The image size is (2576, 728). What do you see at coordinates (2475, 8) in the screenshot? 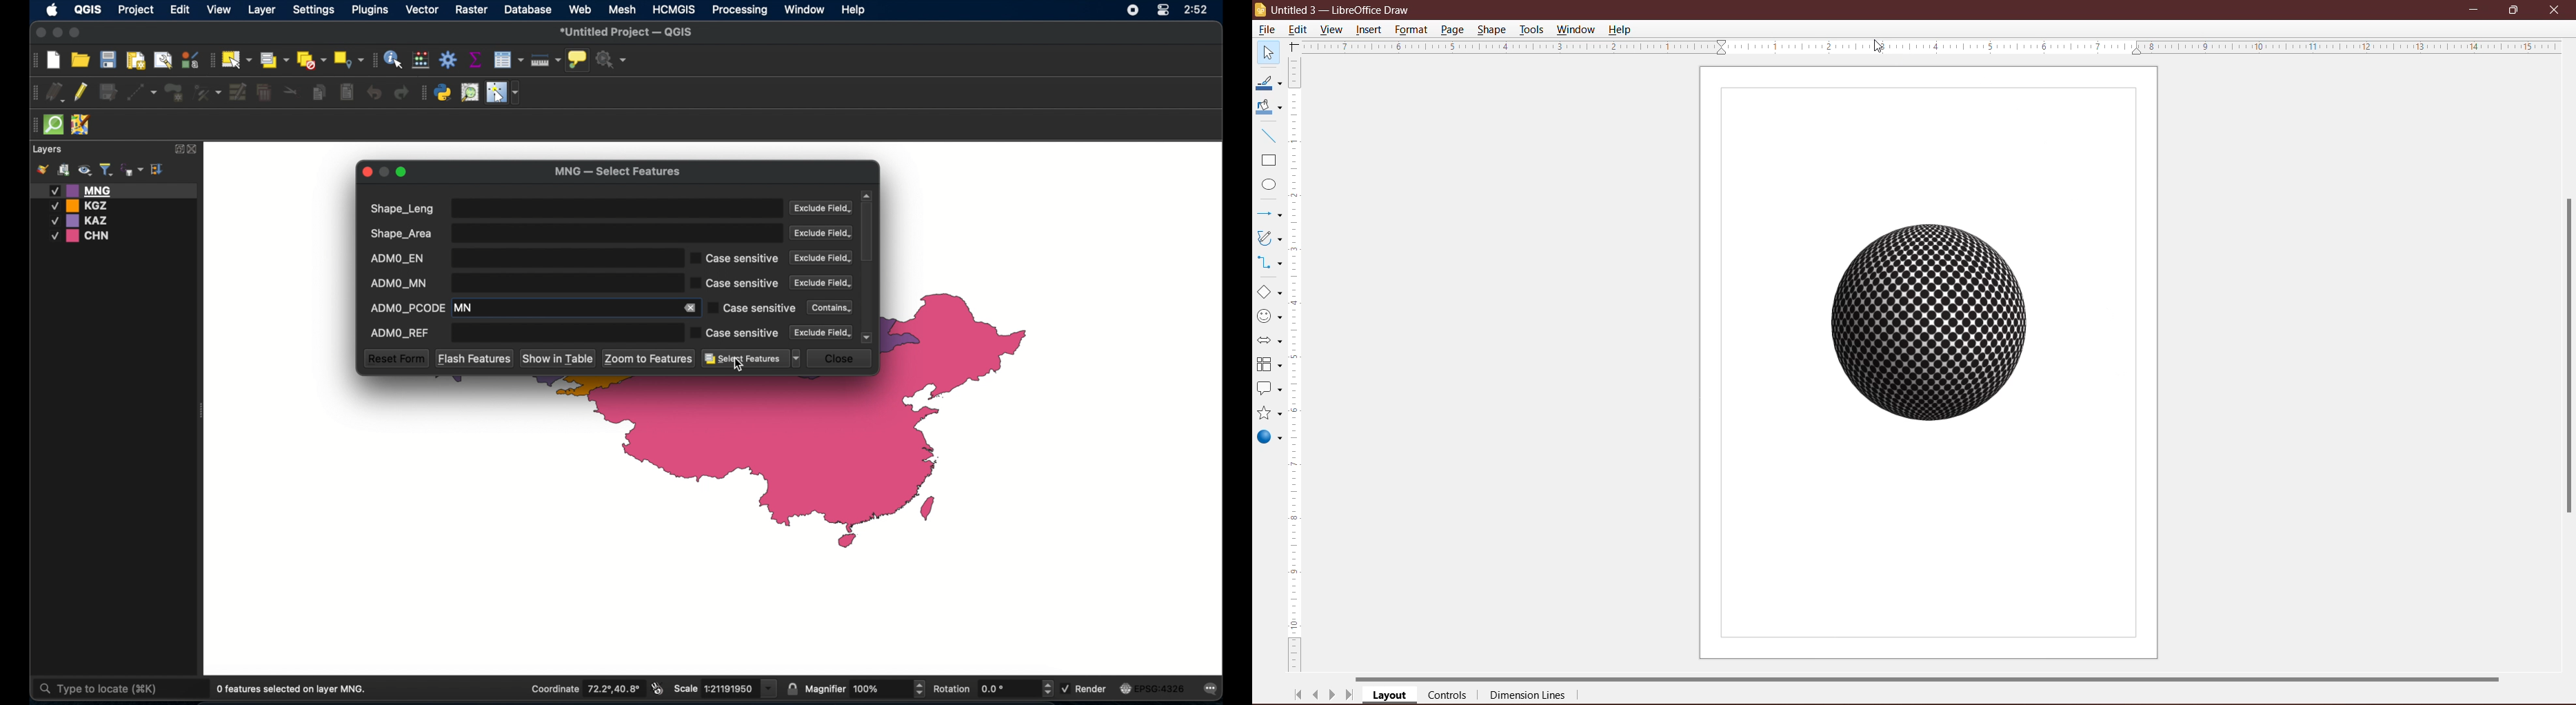
I see `Minimize` at bounding box center [2475, 8].